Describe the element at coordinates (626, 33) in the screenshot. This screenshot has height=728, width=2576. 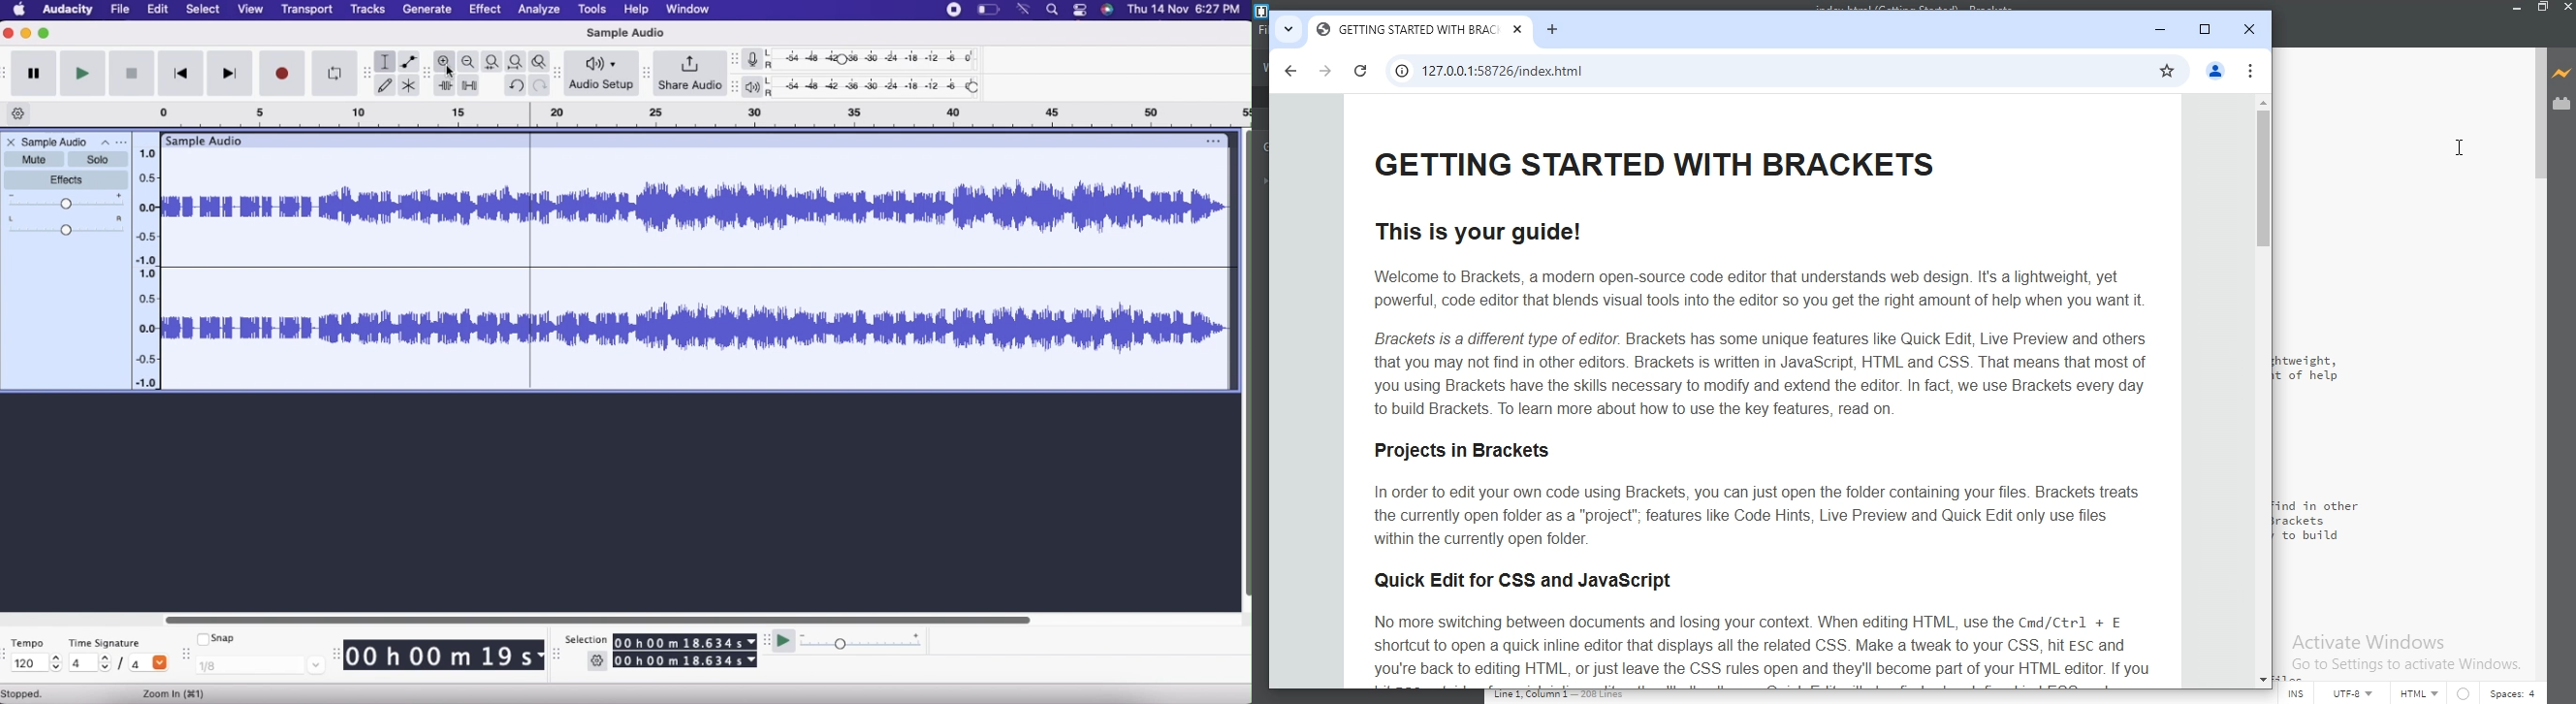
I see `Sample Audio` at that location.